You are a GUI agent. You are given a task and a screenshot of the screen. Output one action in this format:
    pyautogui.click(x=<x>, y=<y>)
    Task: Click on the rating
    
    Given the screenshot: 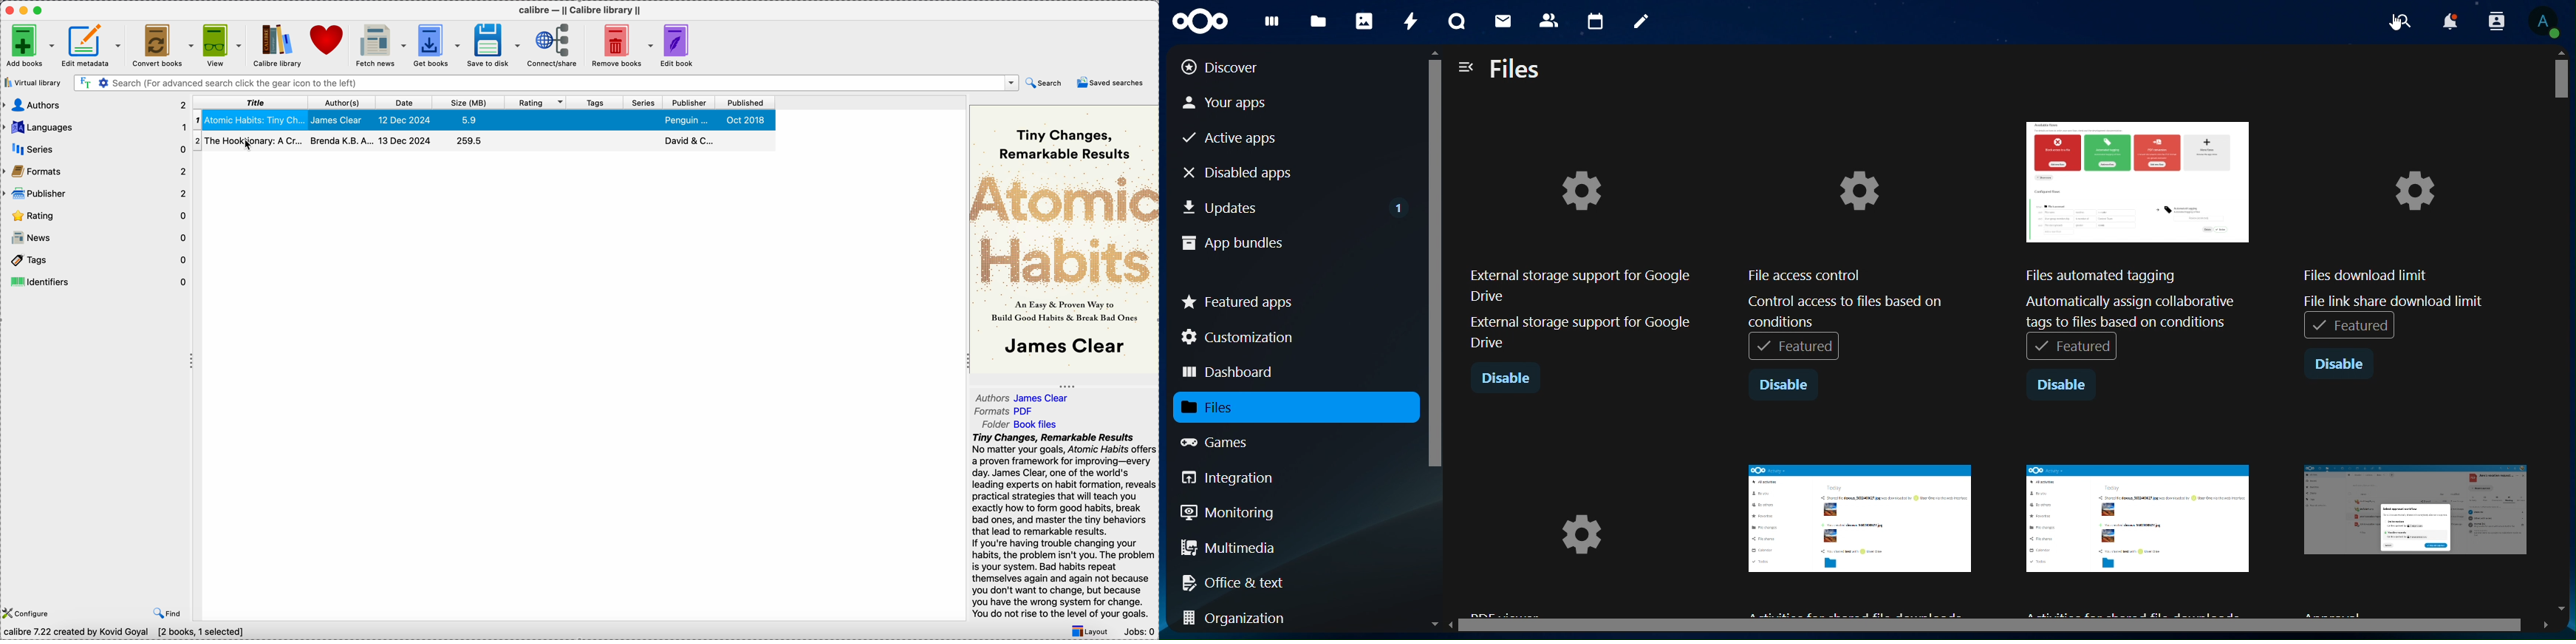 What is the action you would take?
    pyautogui.click(x=537, y=103)
    